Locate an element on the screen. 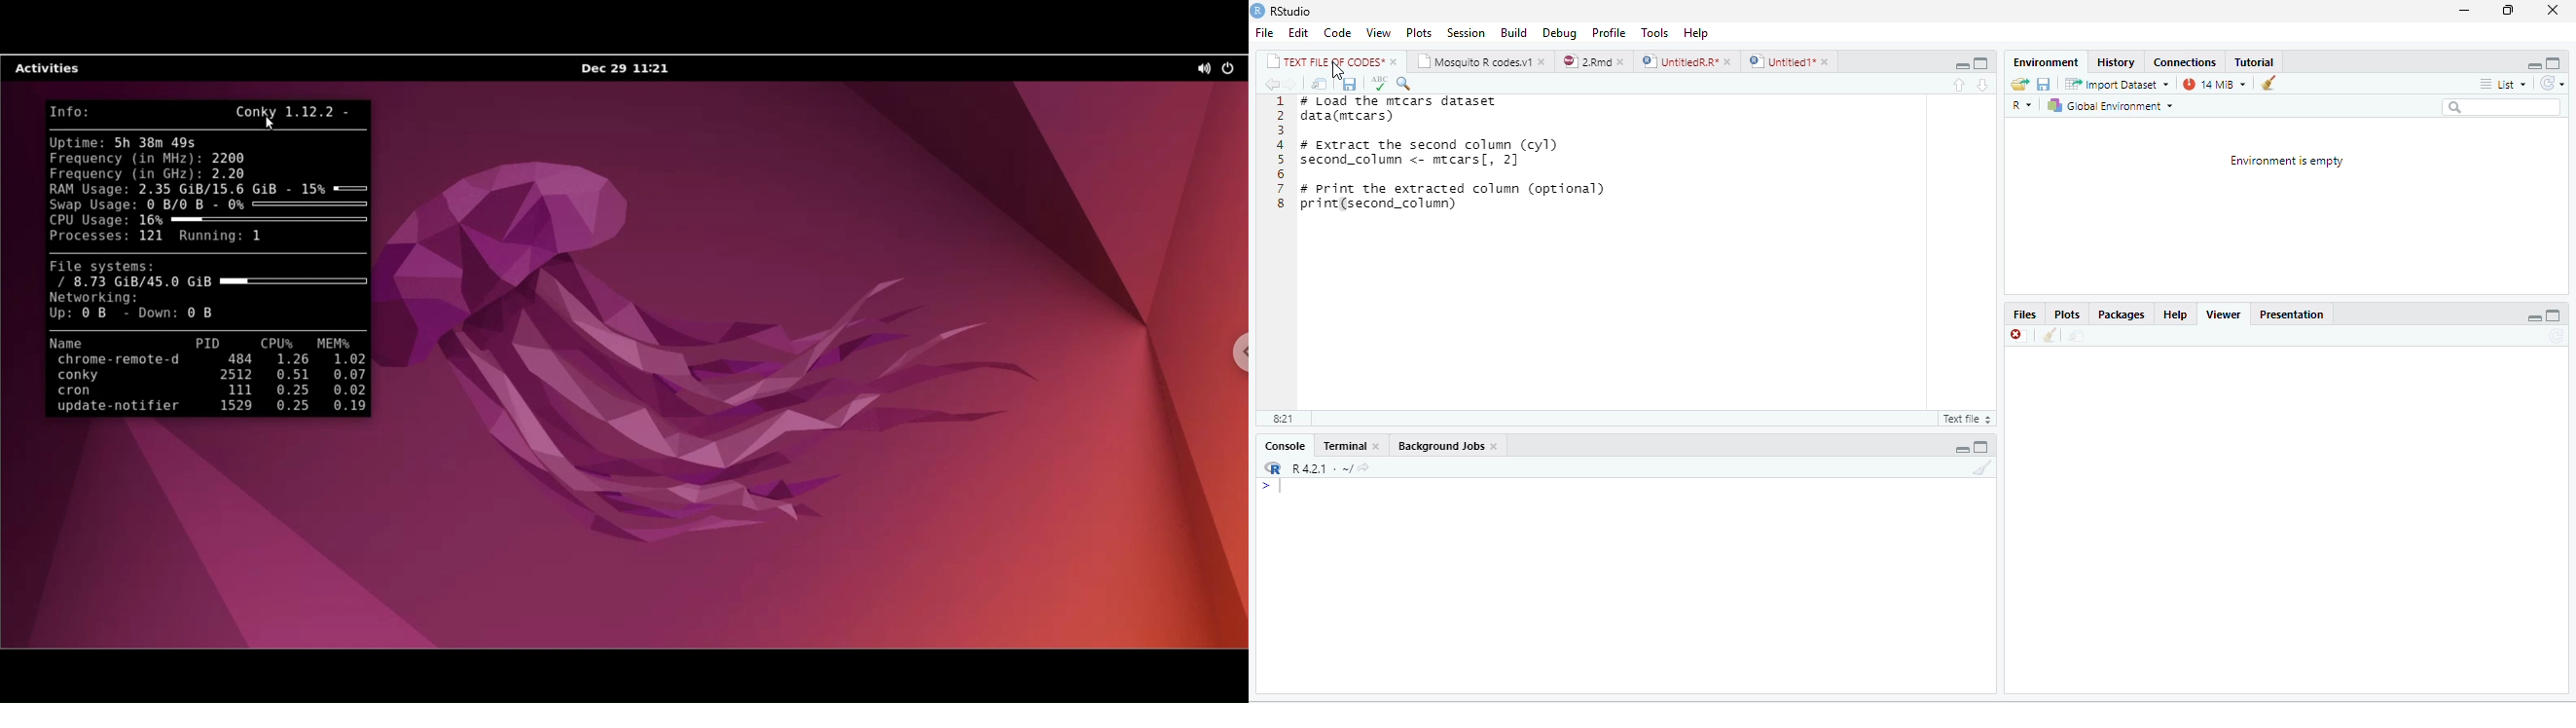 Image resolution: width=2576 pixels, height=728 pixels. Tools is located at coordinates (1655, 31).